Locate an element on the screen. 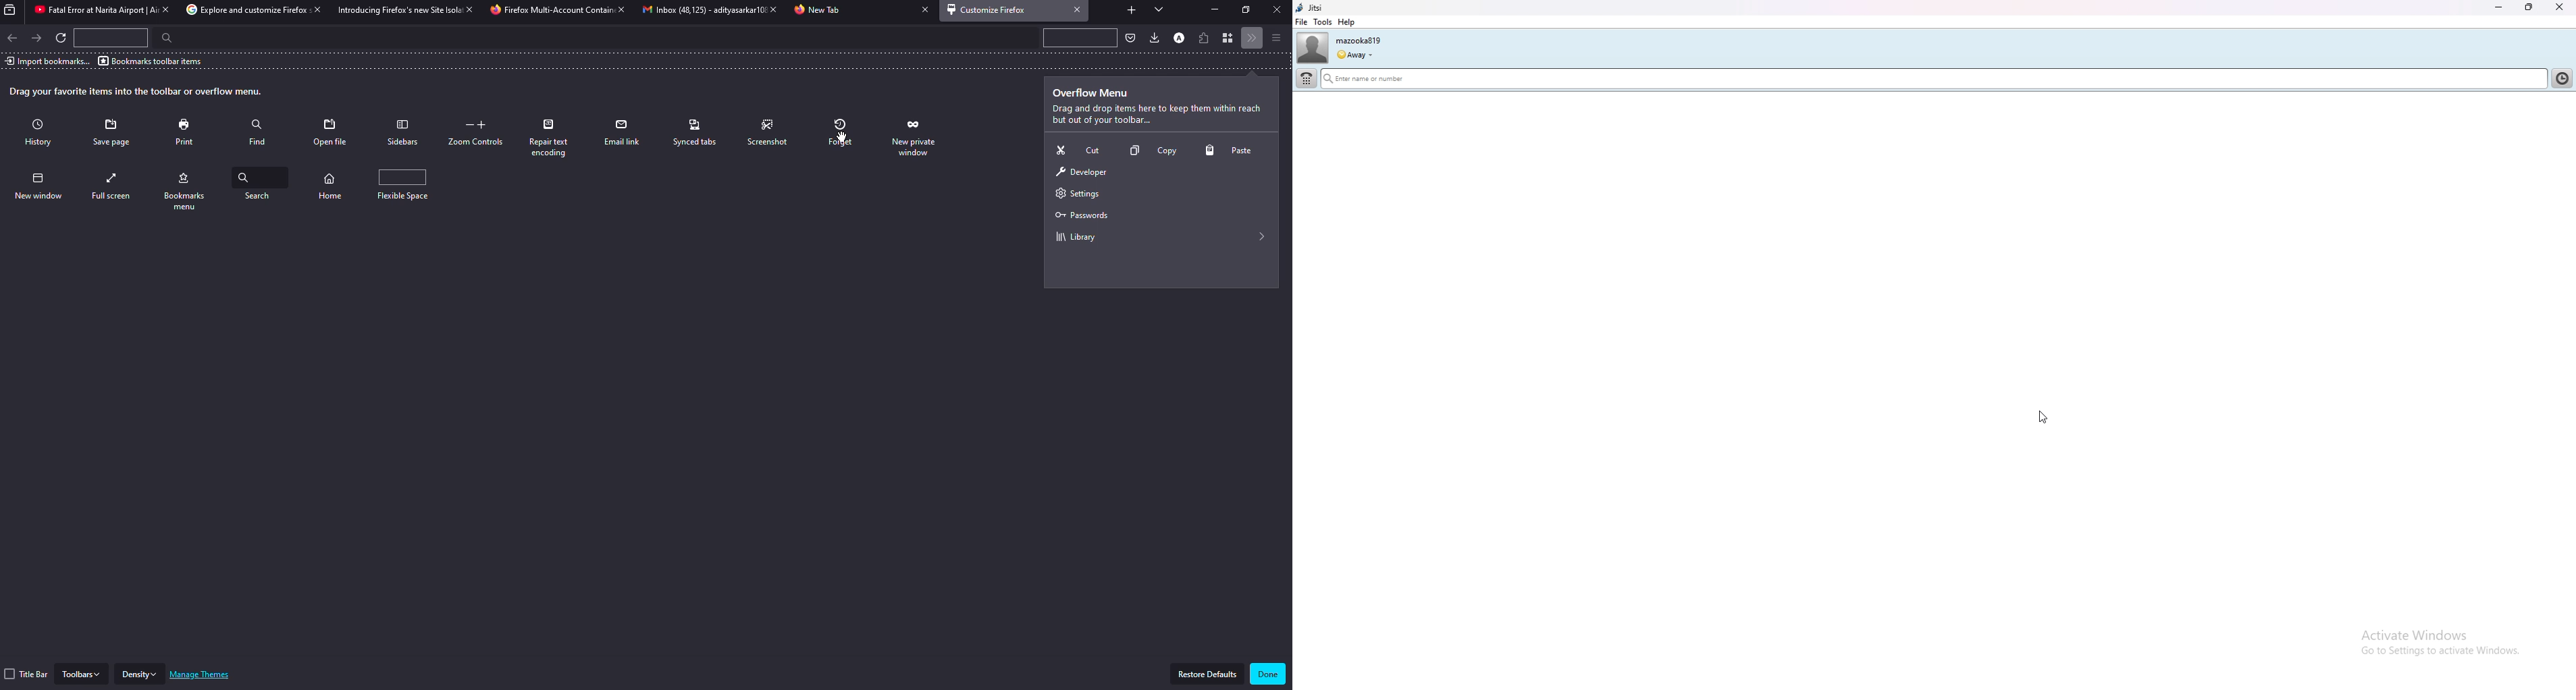  user photo is located at coordinates (1312, 48).